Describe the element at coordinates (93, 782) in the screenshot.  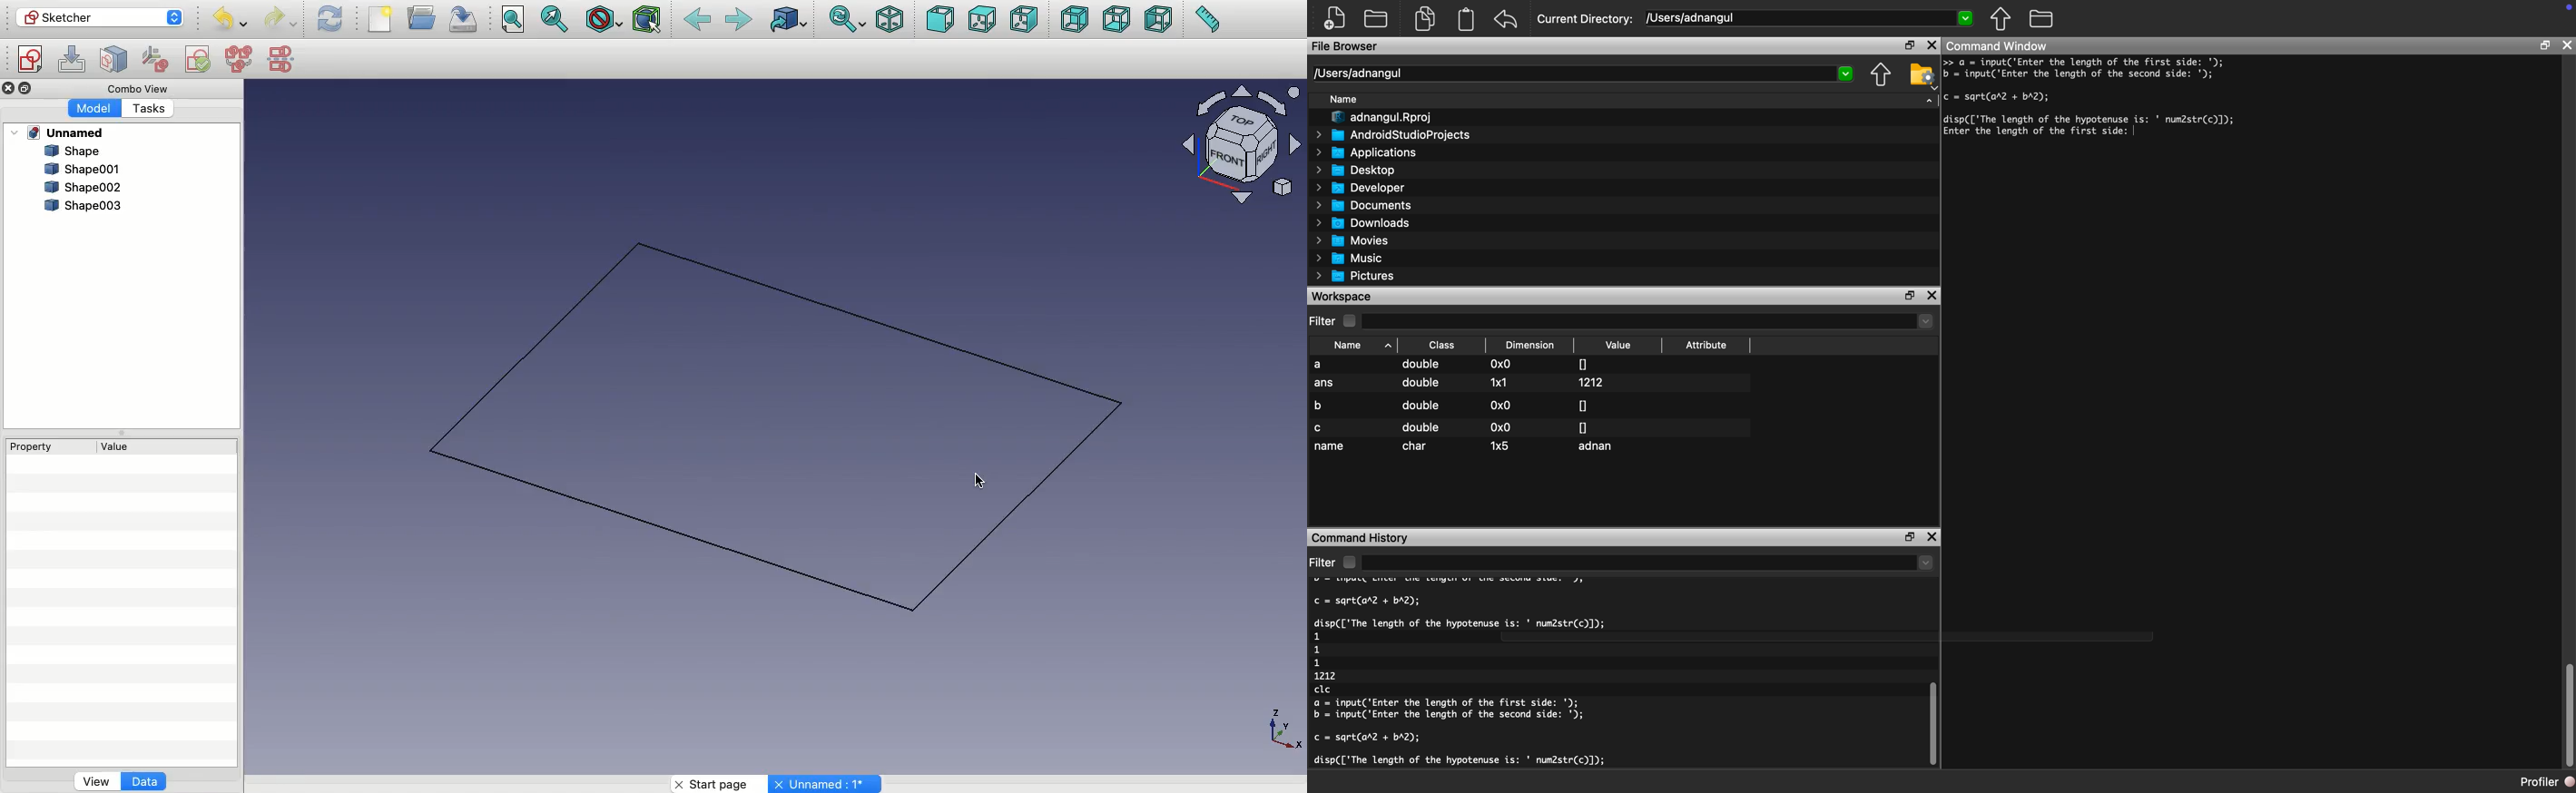
I see `View` at that location.